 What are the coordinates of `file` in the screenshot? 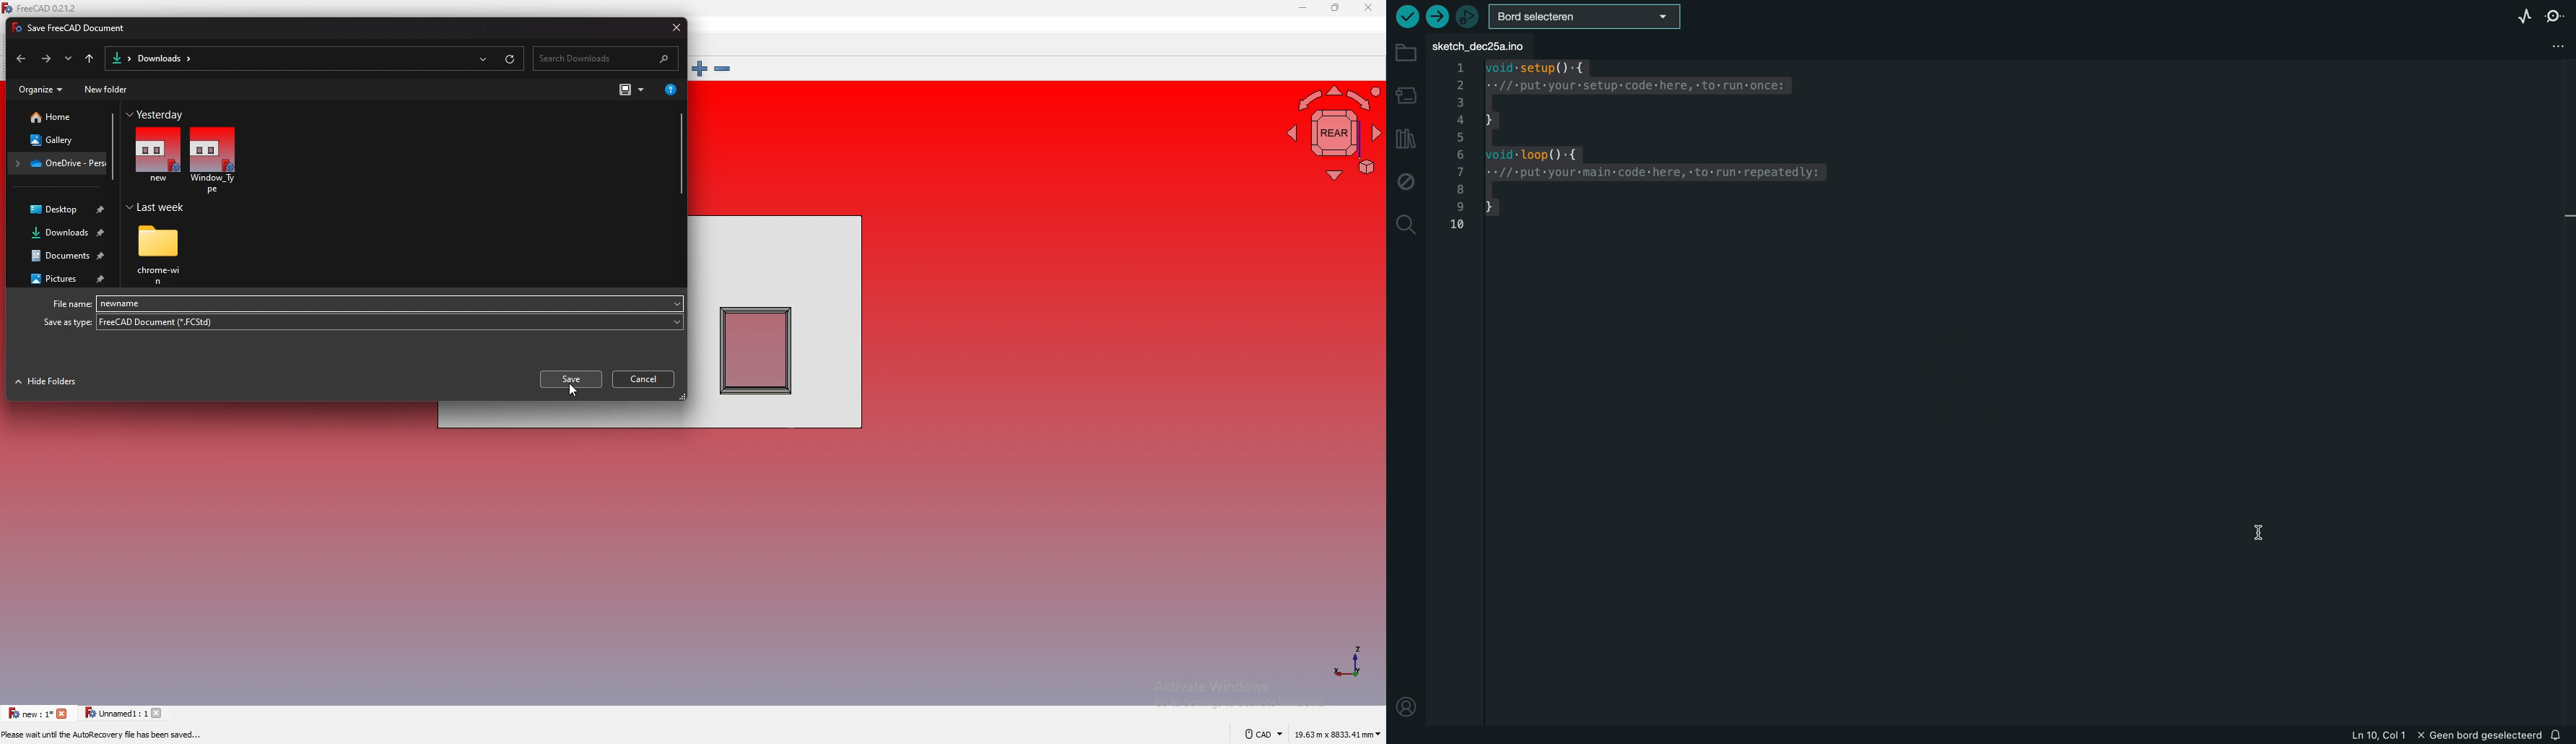 It's located at (215, 161).